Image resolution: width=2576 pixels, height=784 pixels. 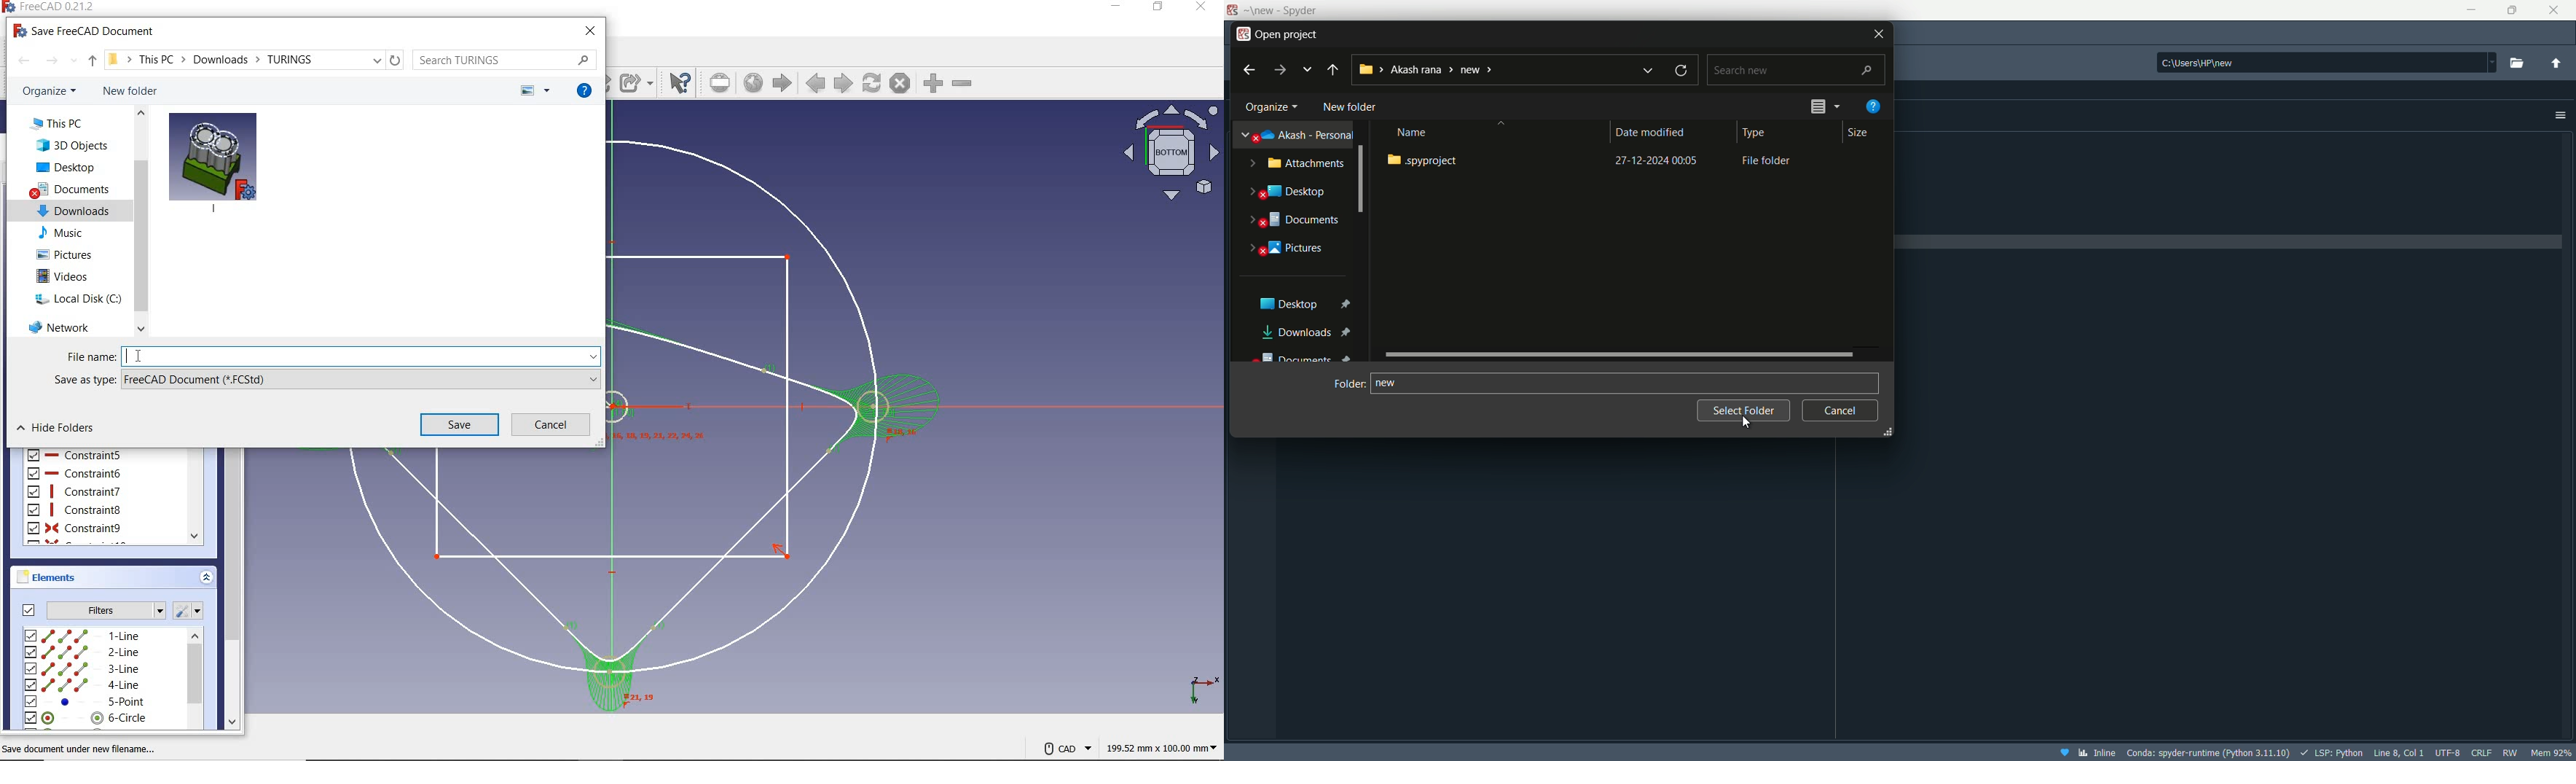 I want to click on close , so click(x=2554, y=9).